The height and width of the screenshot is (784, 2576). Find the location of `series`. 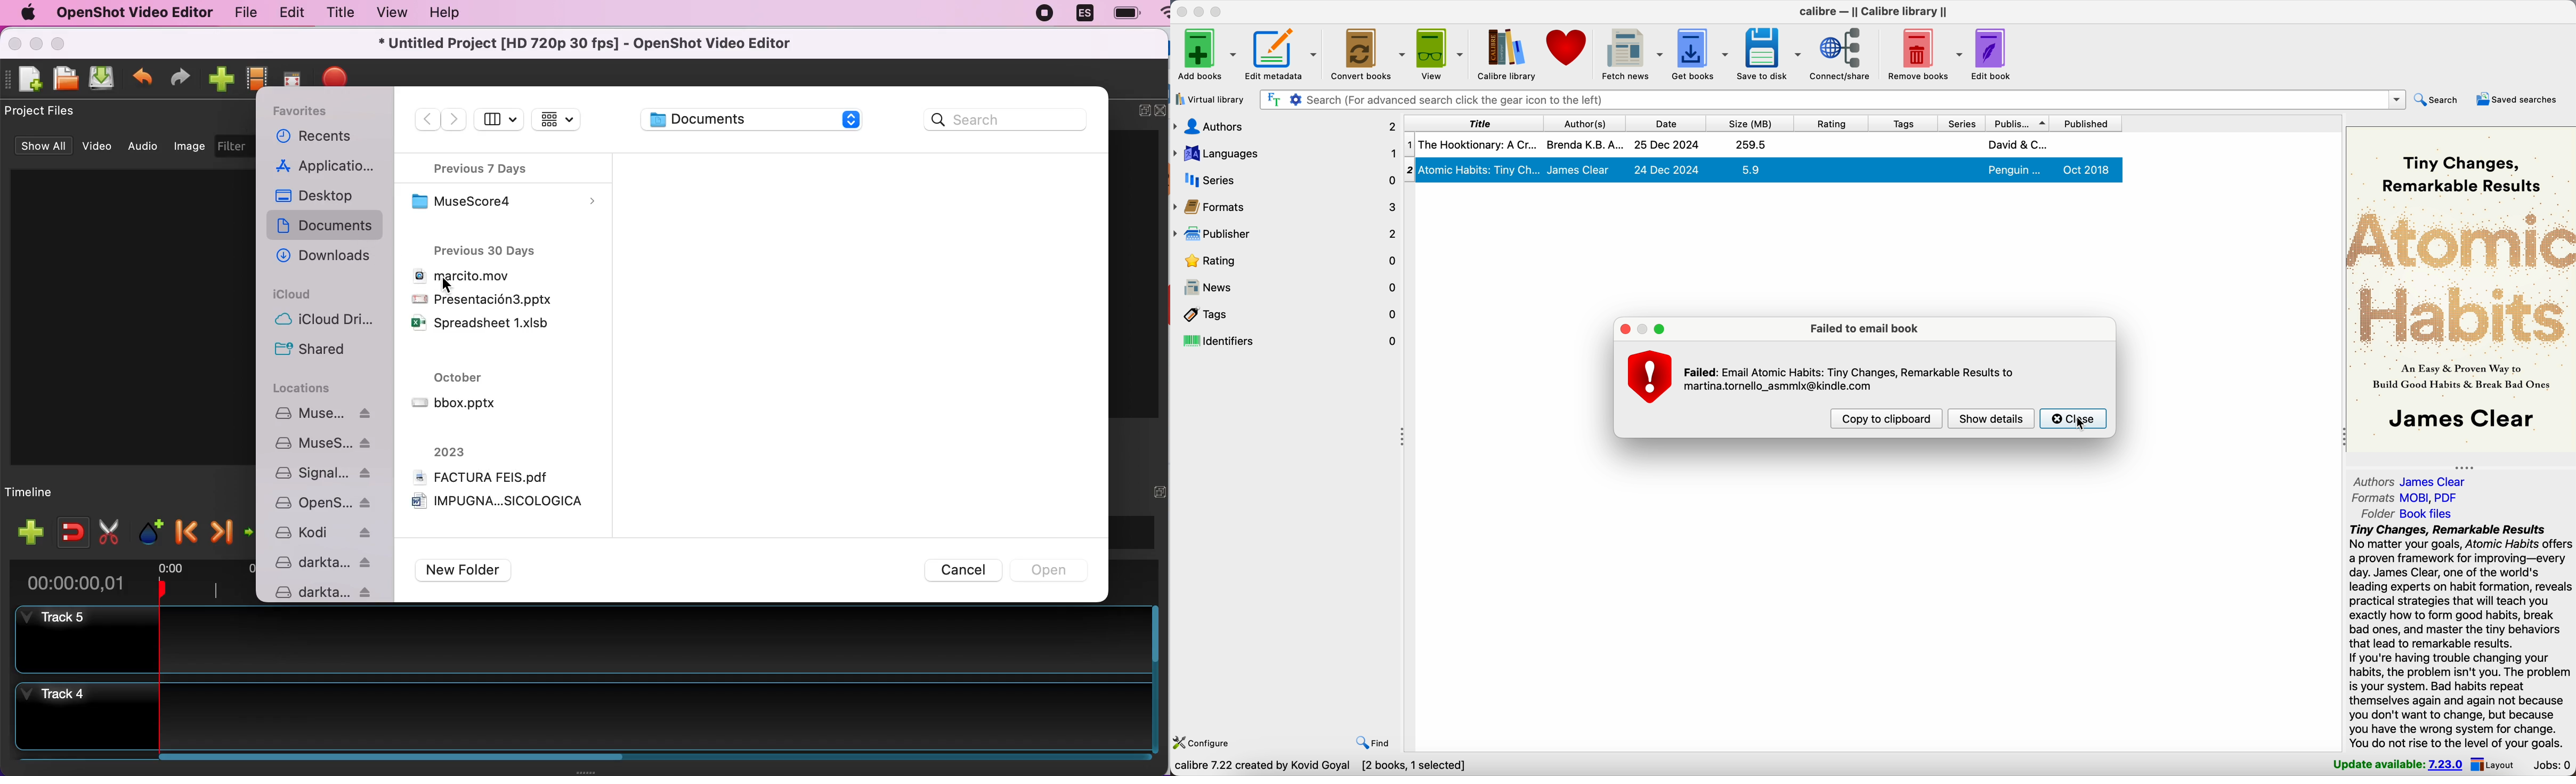

series is located at coordinates (1960, 123).